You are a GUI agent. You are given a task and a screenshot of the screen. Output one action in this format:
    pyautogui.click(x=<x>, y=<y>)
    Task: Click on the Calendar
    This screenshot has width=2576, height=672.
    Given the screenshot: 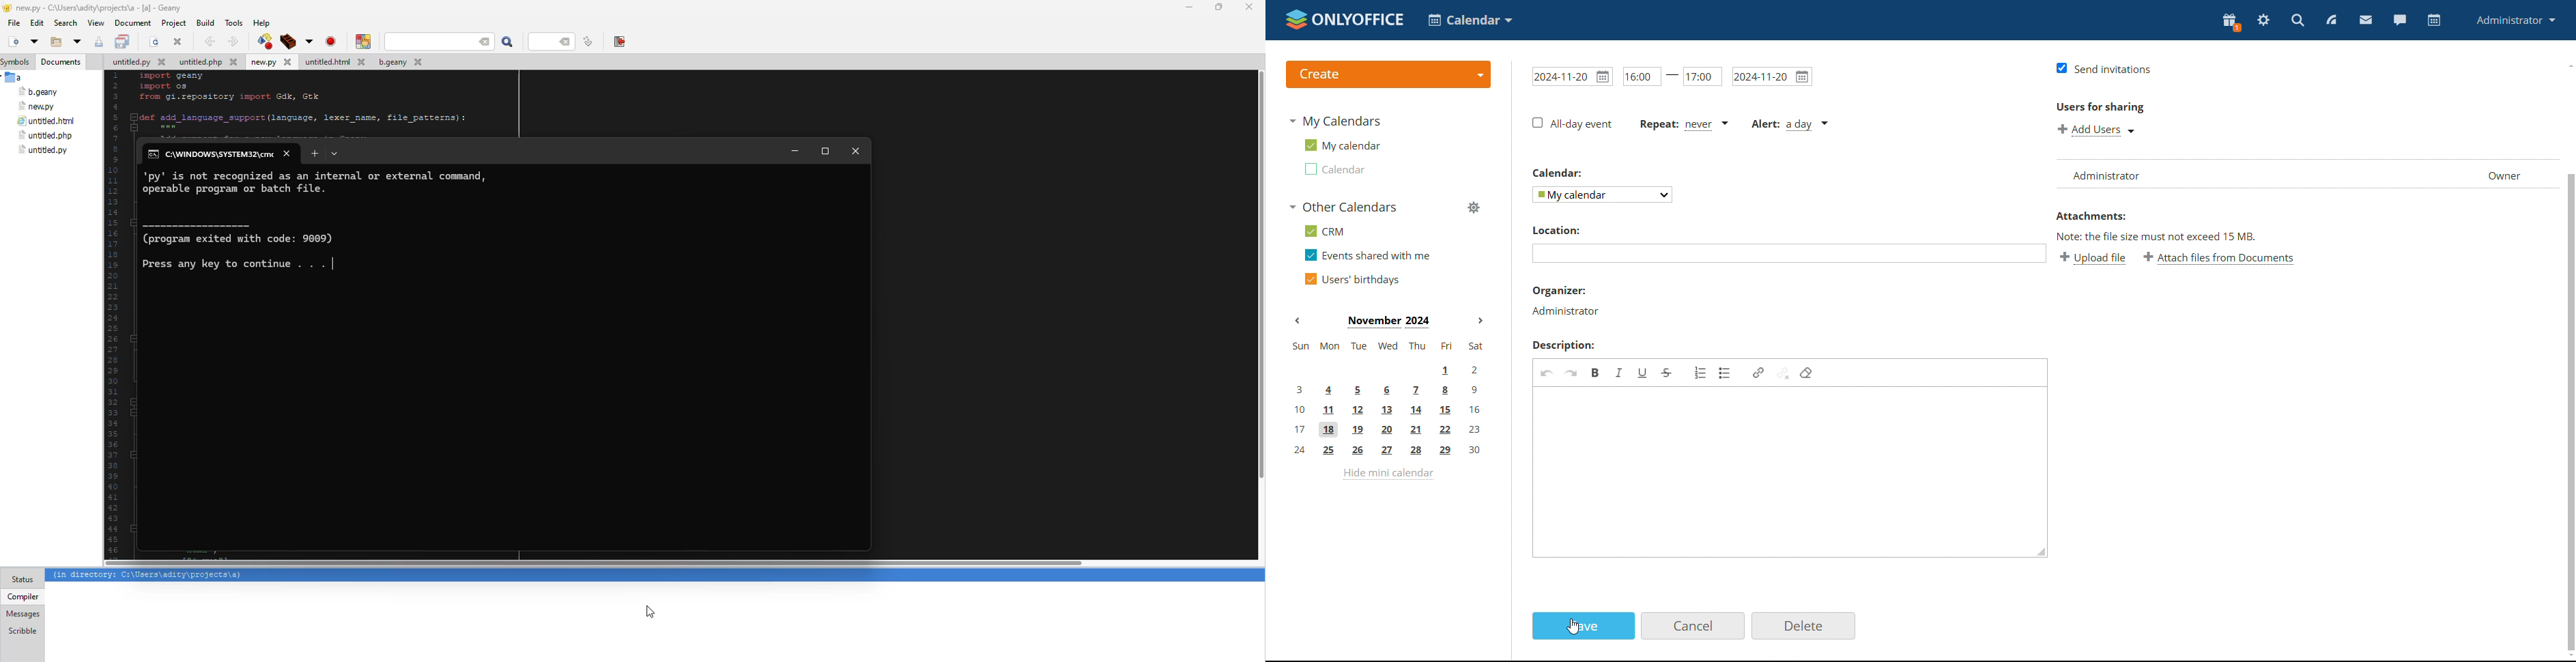 What is the action you would take?
    pyautogui.click(x=1558, y=173)
    